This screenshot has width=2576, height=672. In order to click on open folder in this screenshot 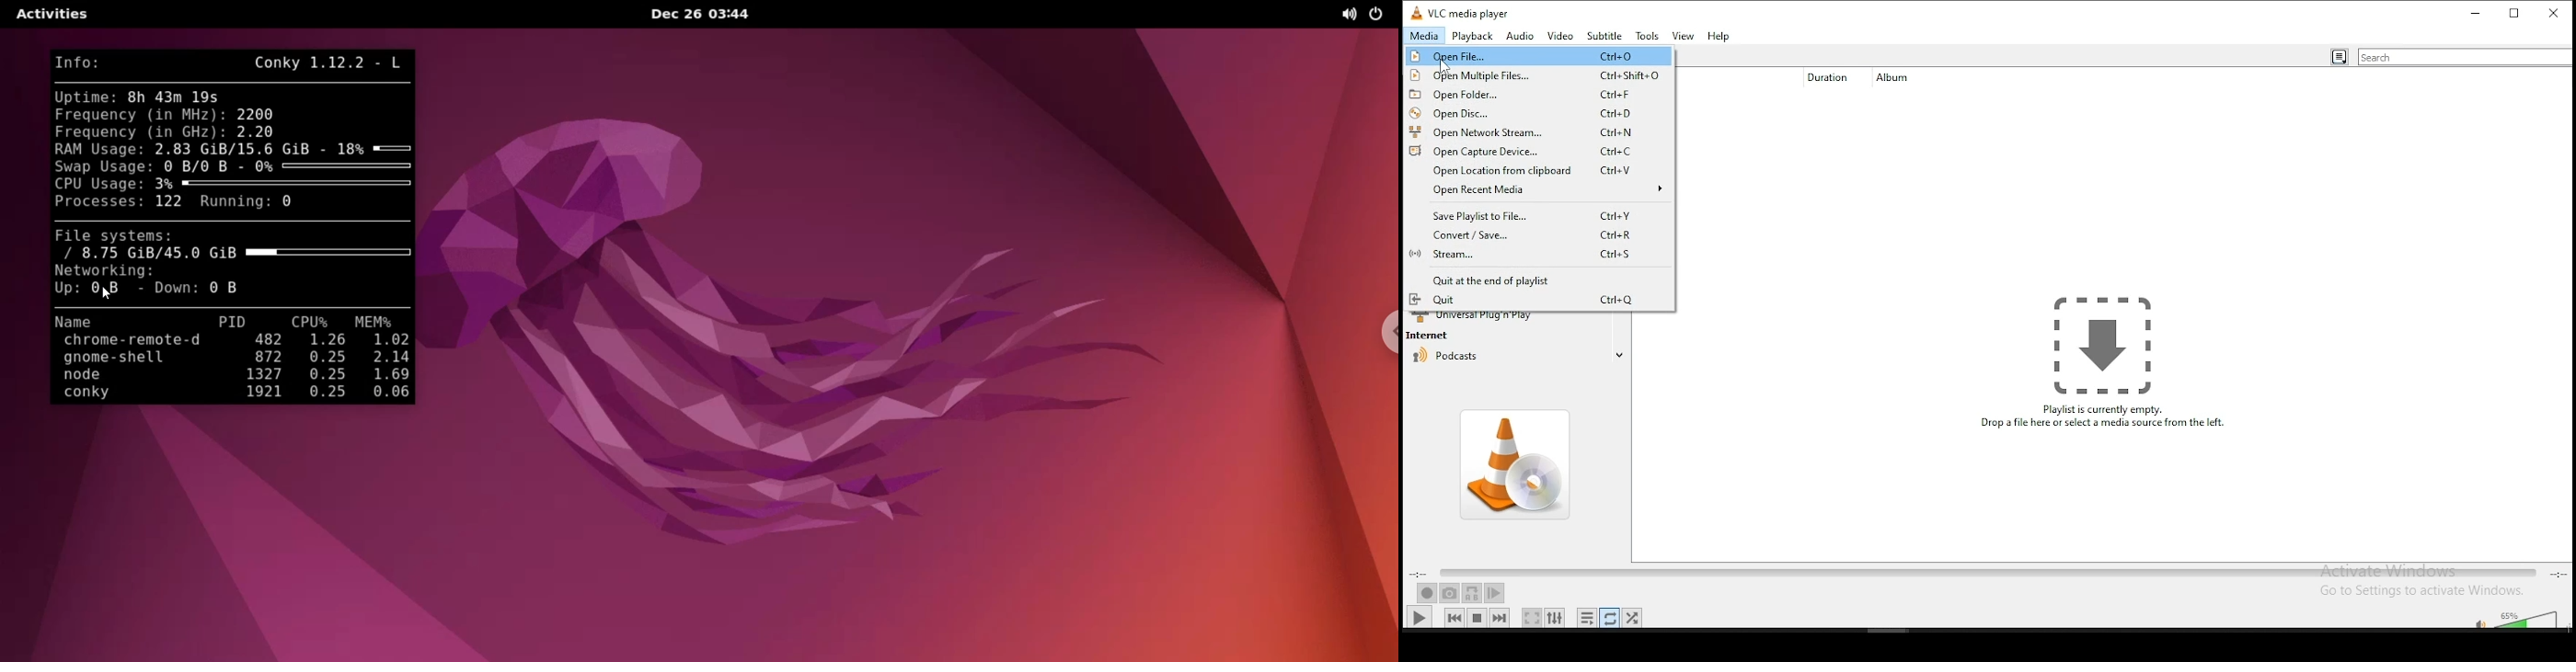, I will do `click(1539, 94)`.